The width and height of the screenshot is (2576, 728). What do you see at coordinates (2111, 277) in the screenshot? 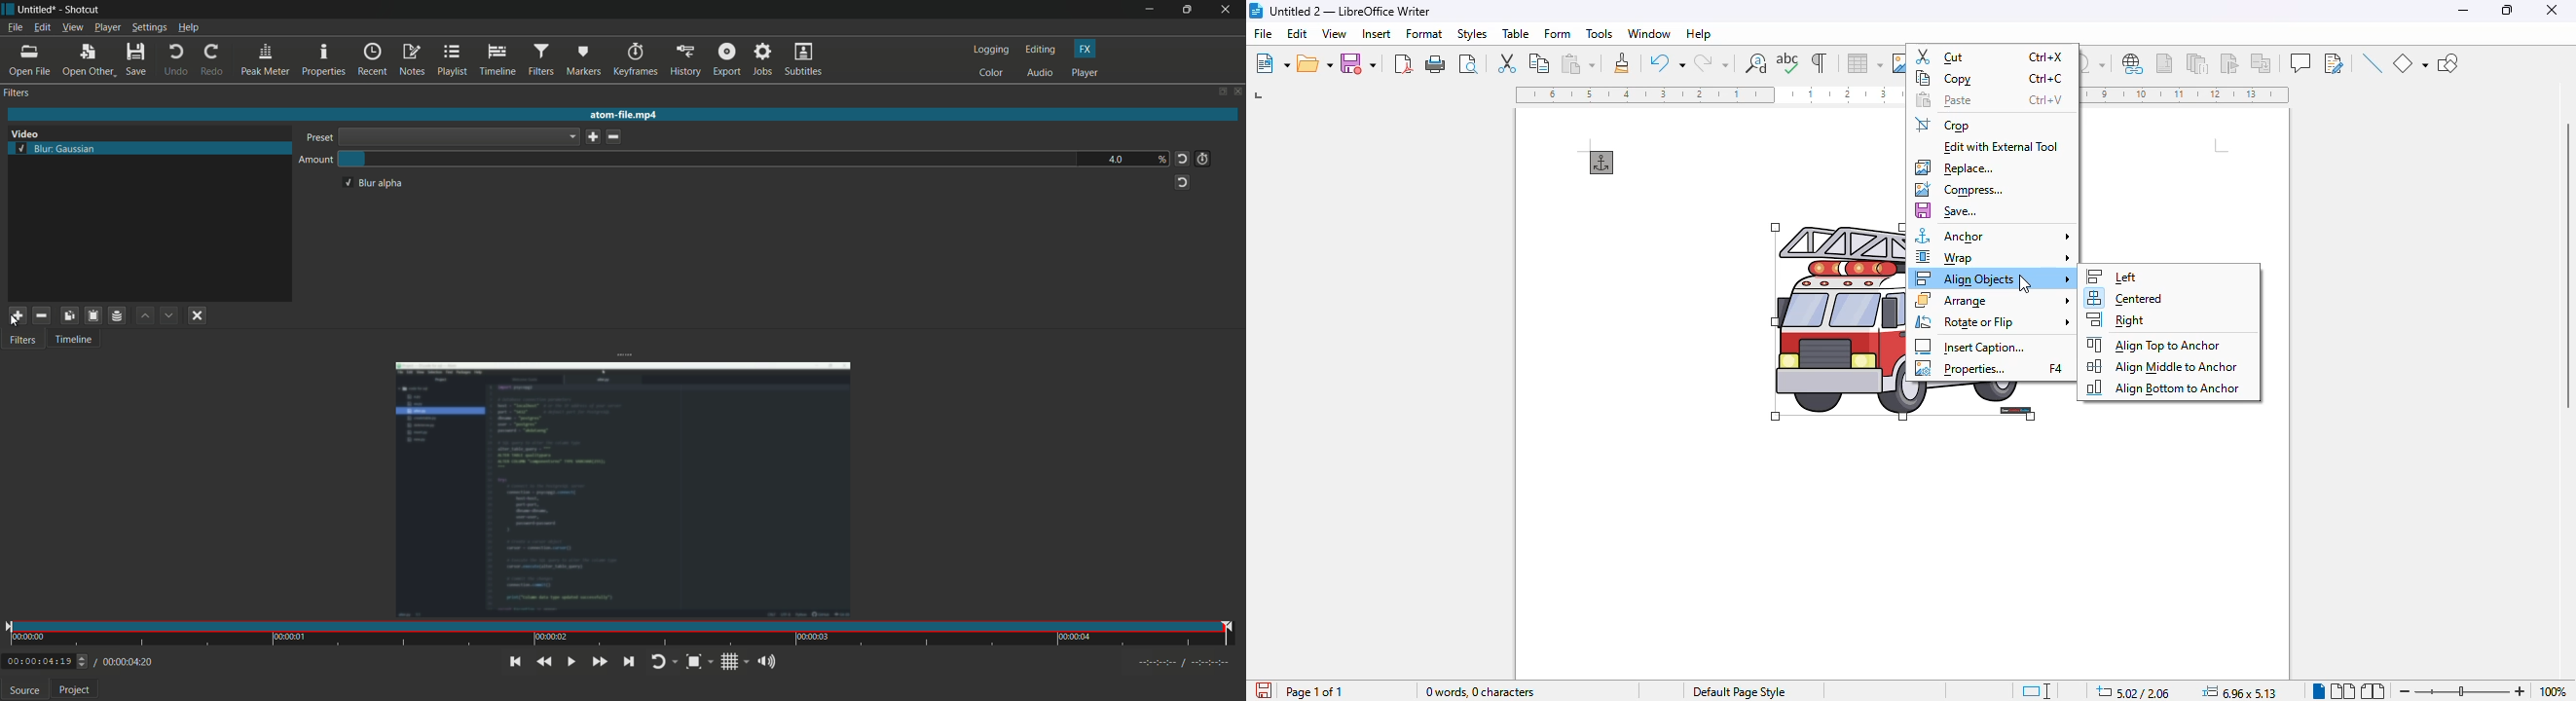
I see `left` at bounding box center [2111, 277].